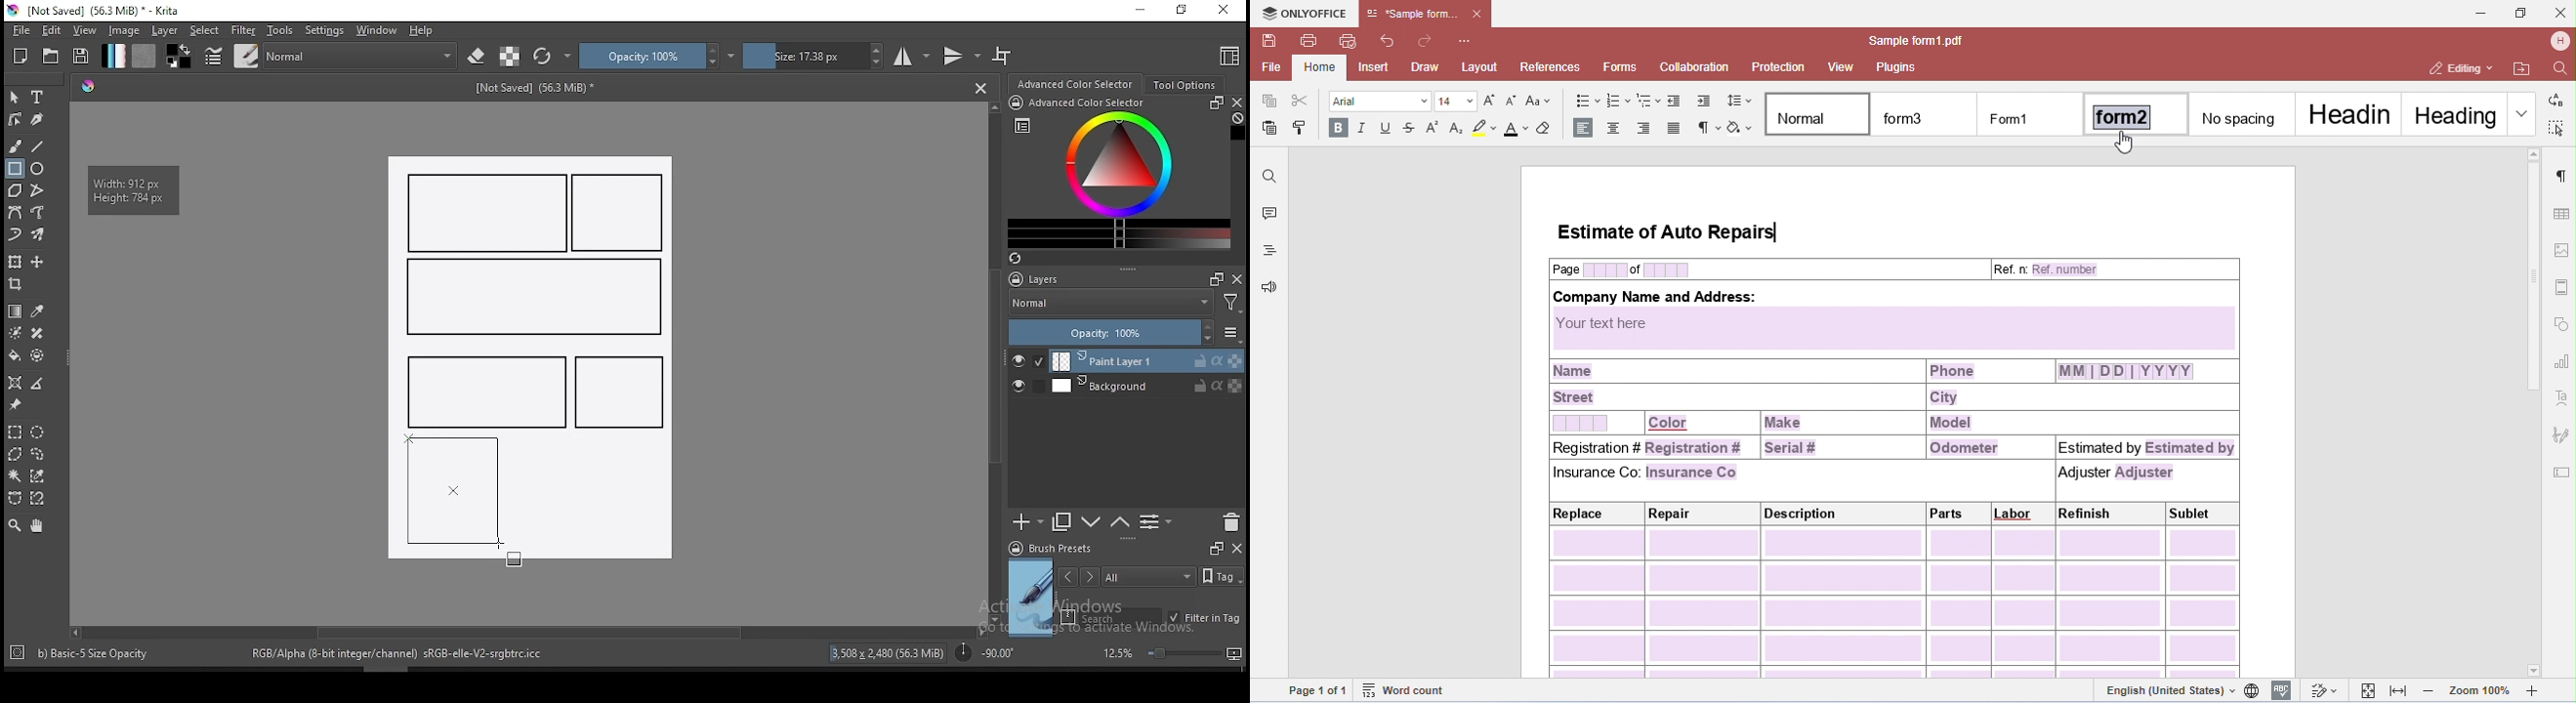  I want to click on preserve alpha, so click(510, 58).